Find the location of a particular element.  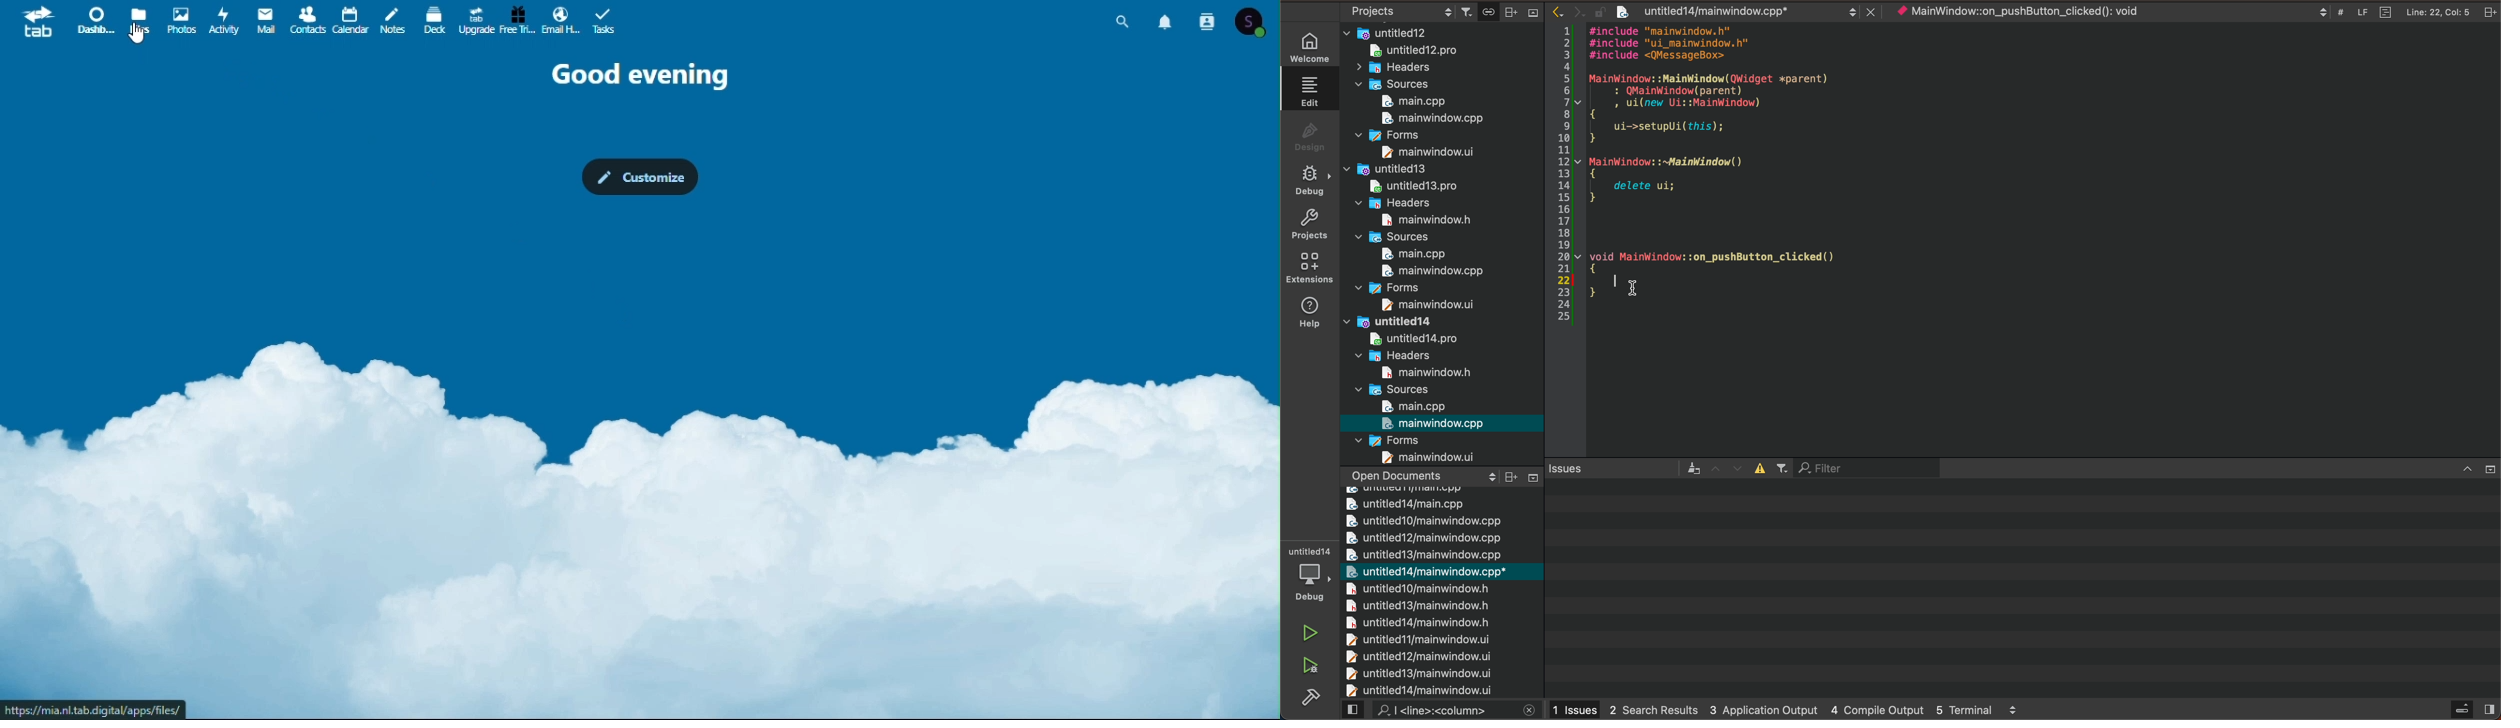

WELCOME is located at coordinates (1311, 49).